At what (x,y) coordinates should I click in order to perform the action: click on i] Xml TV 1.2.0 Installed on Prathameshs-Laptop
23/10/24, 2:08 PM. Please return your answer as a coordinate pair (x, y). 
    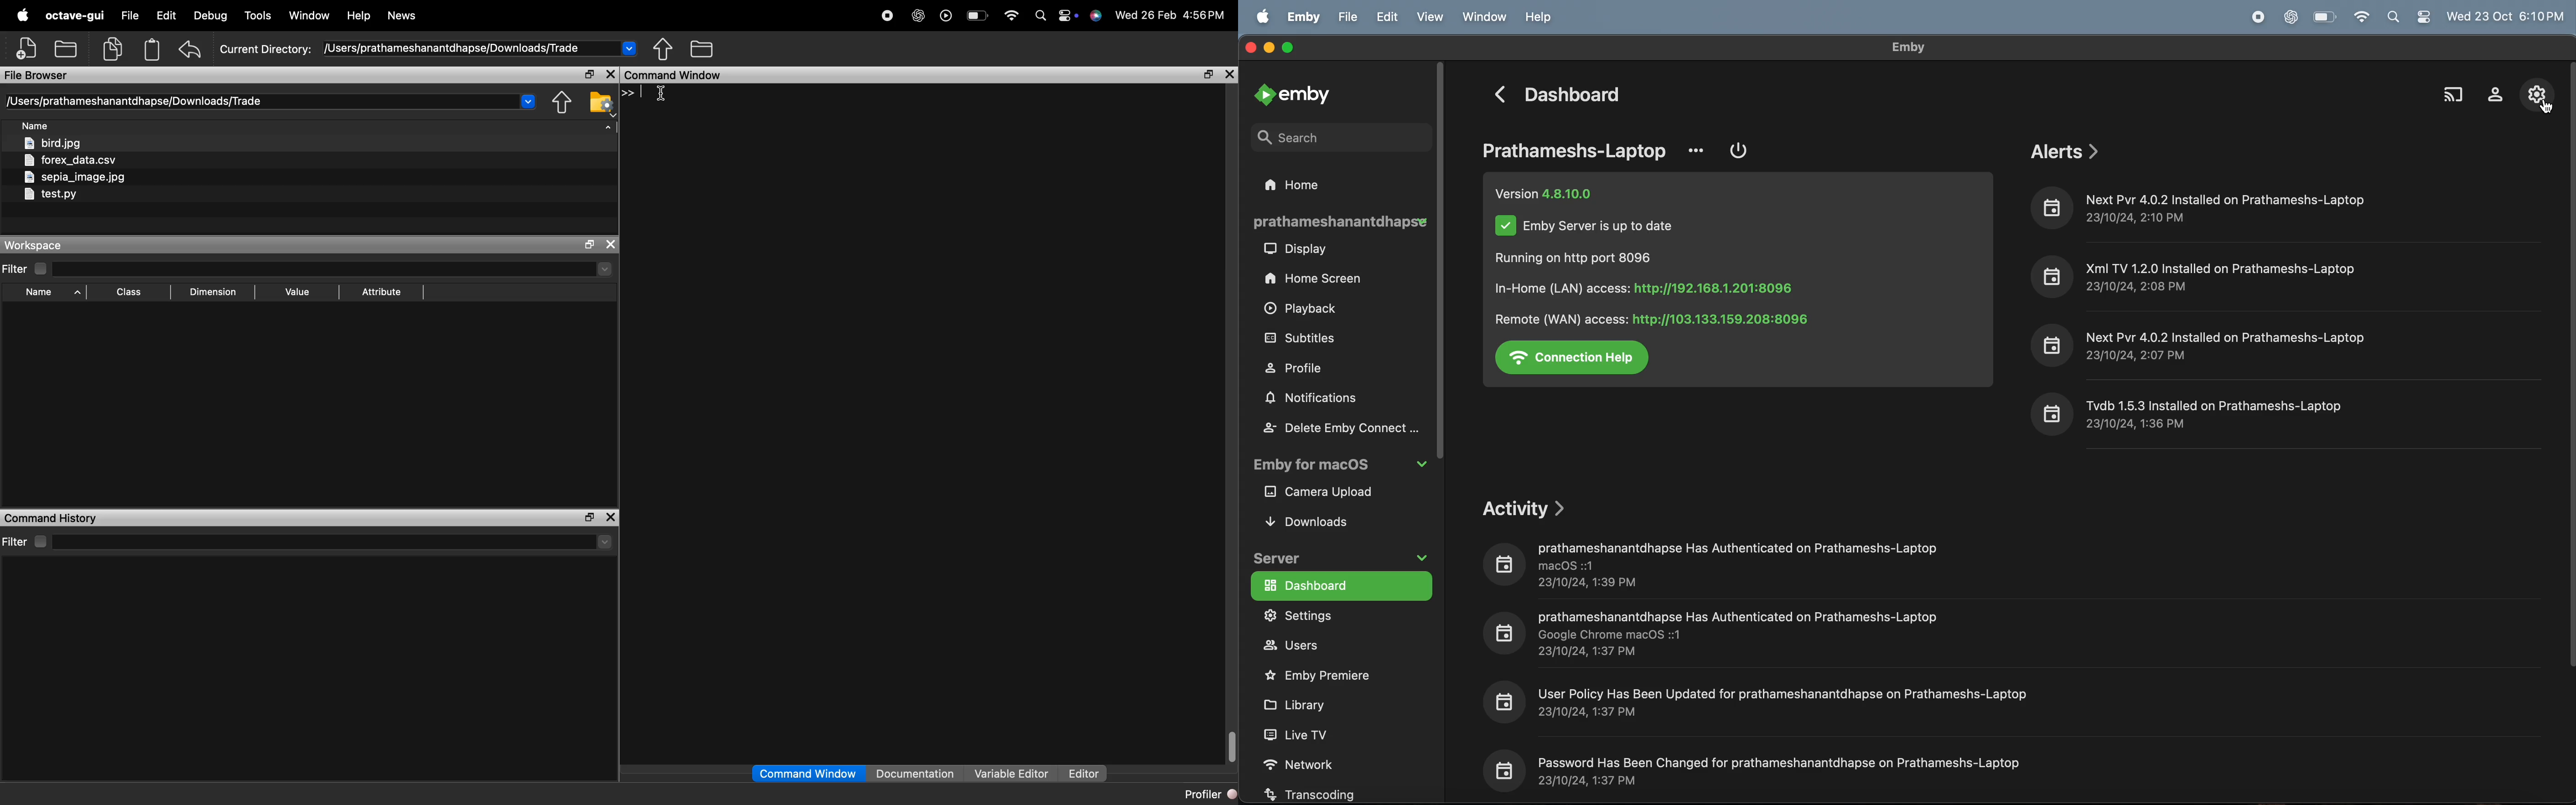
    Looking at the image, I should click on (2201, 275).